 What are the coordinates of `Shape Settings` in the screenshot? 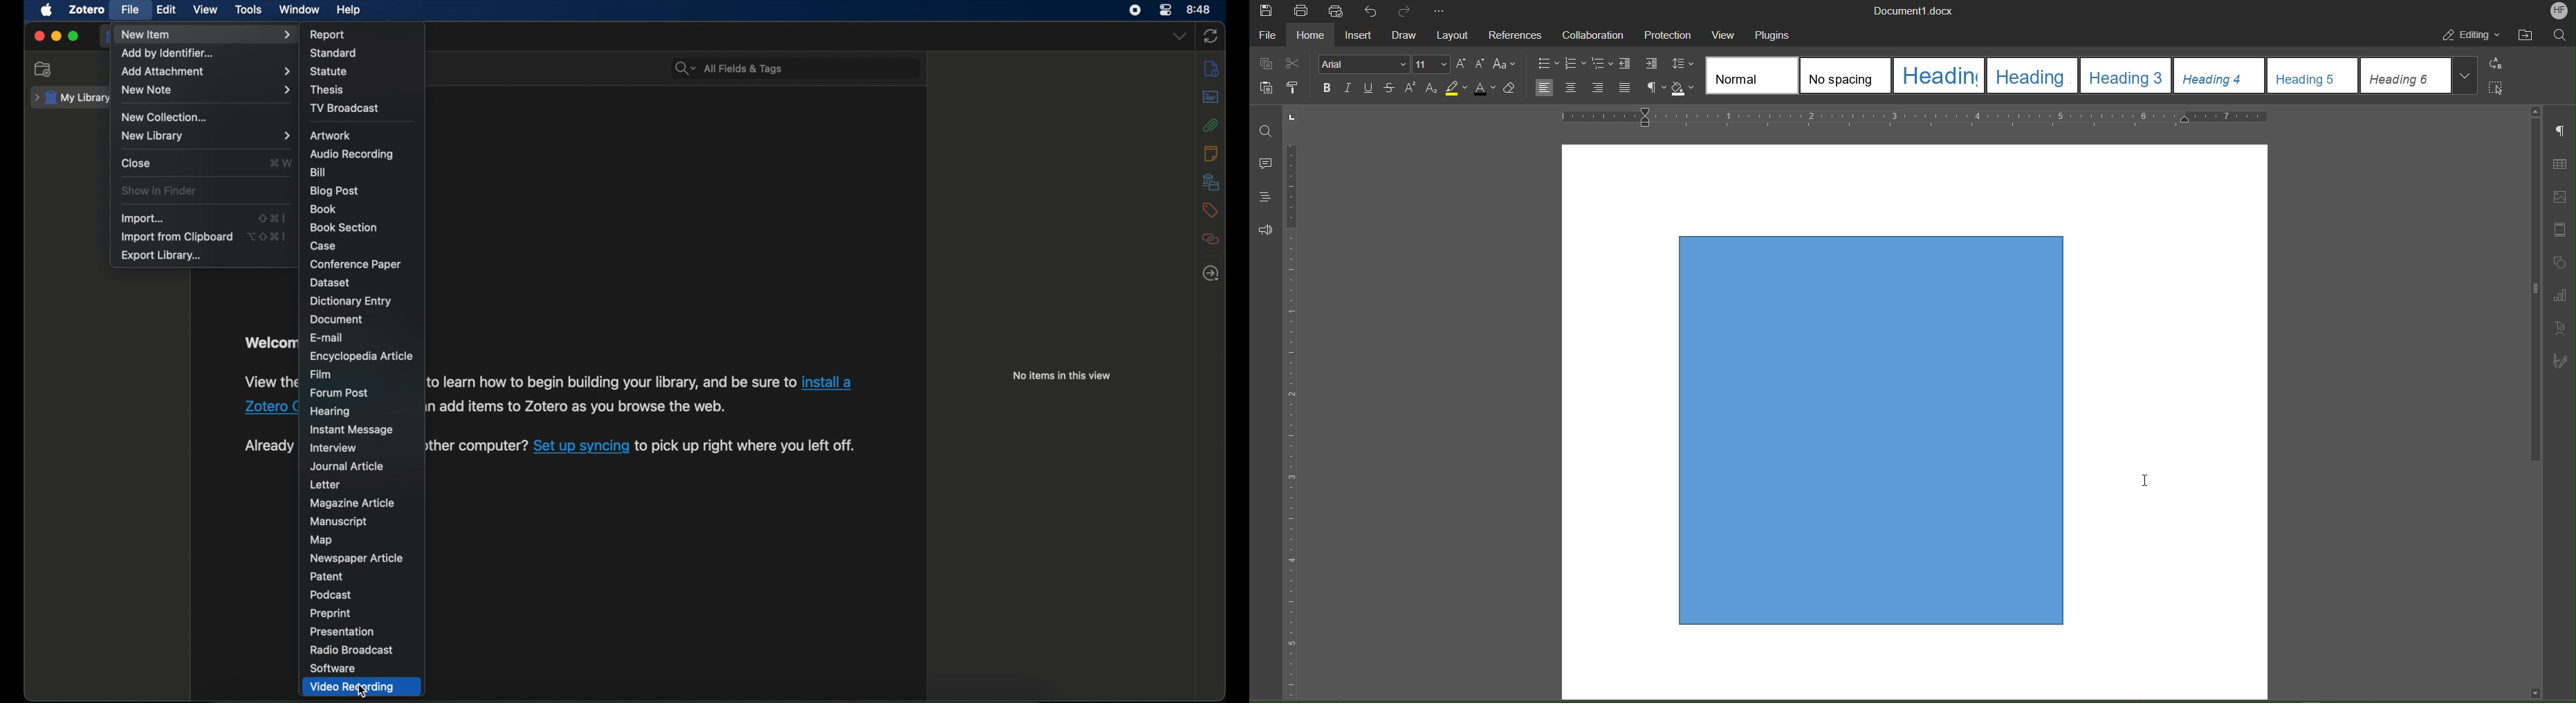 It's located at (2564, 264).